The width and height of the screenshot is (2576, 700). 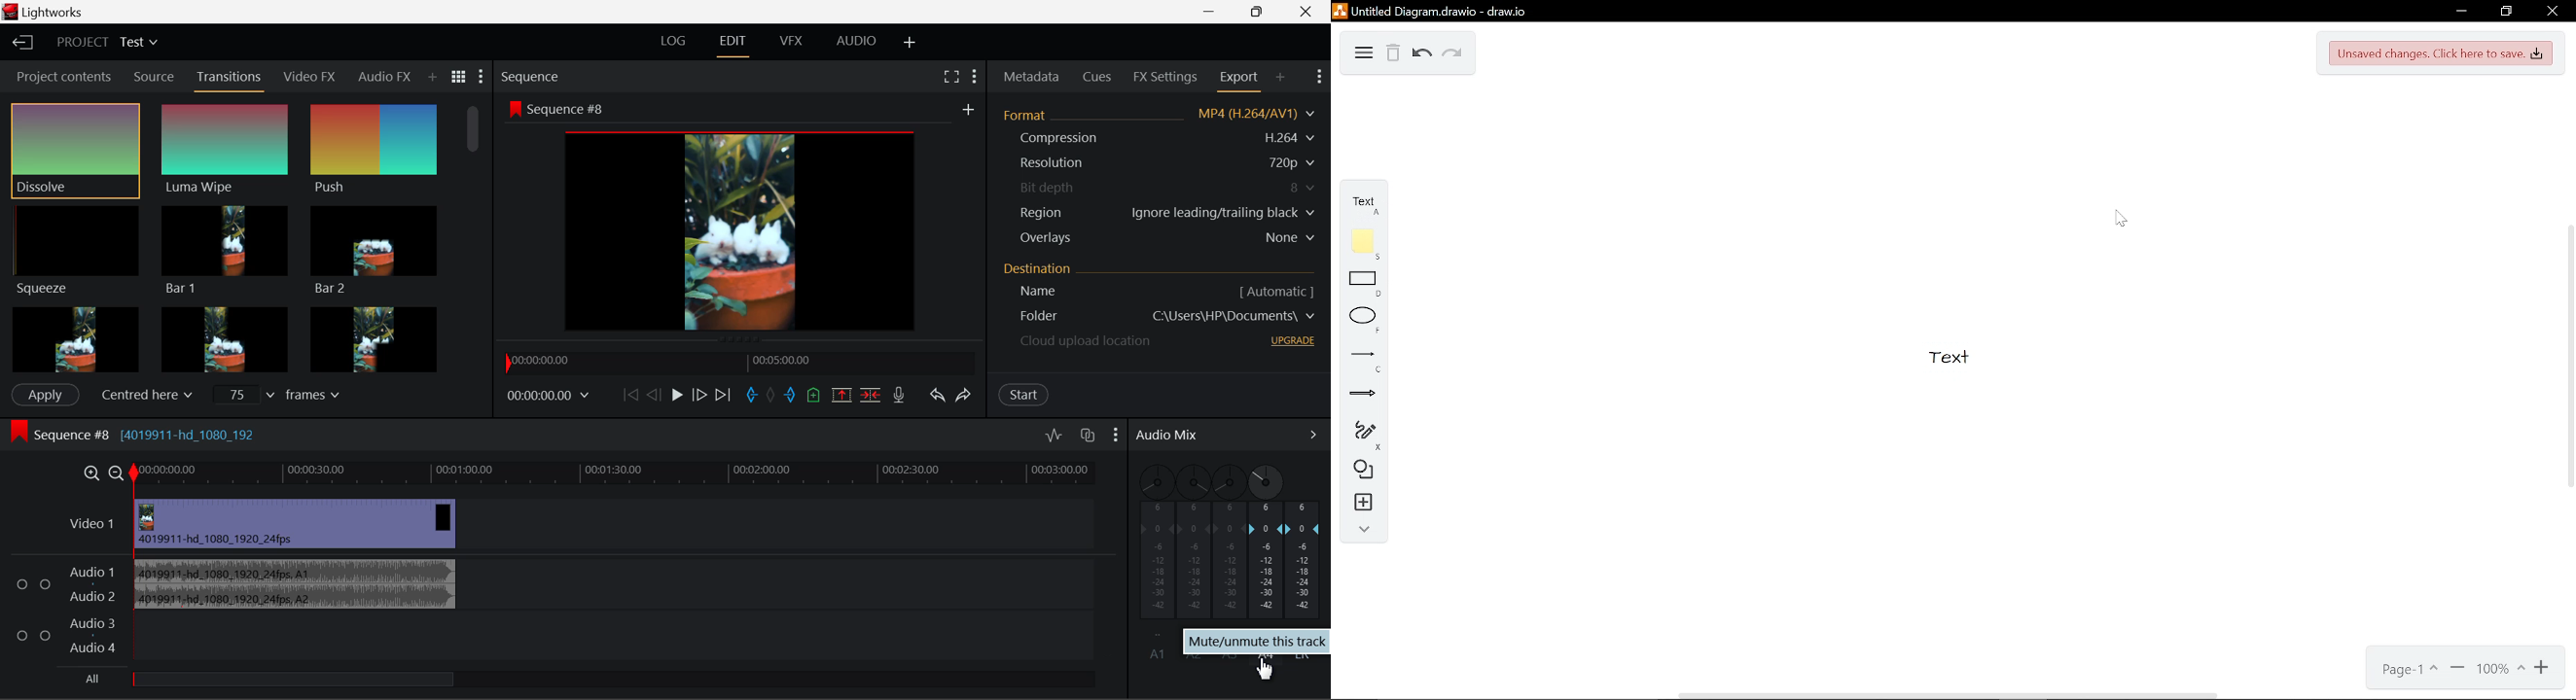 What do you see at coordinates (1959, 366) in the screenshot?
I see `Text added` at bounding box center [1959, 366].